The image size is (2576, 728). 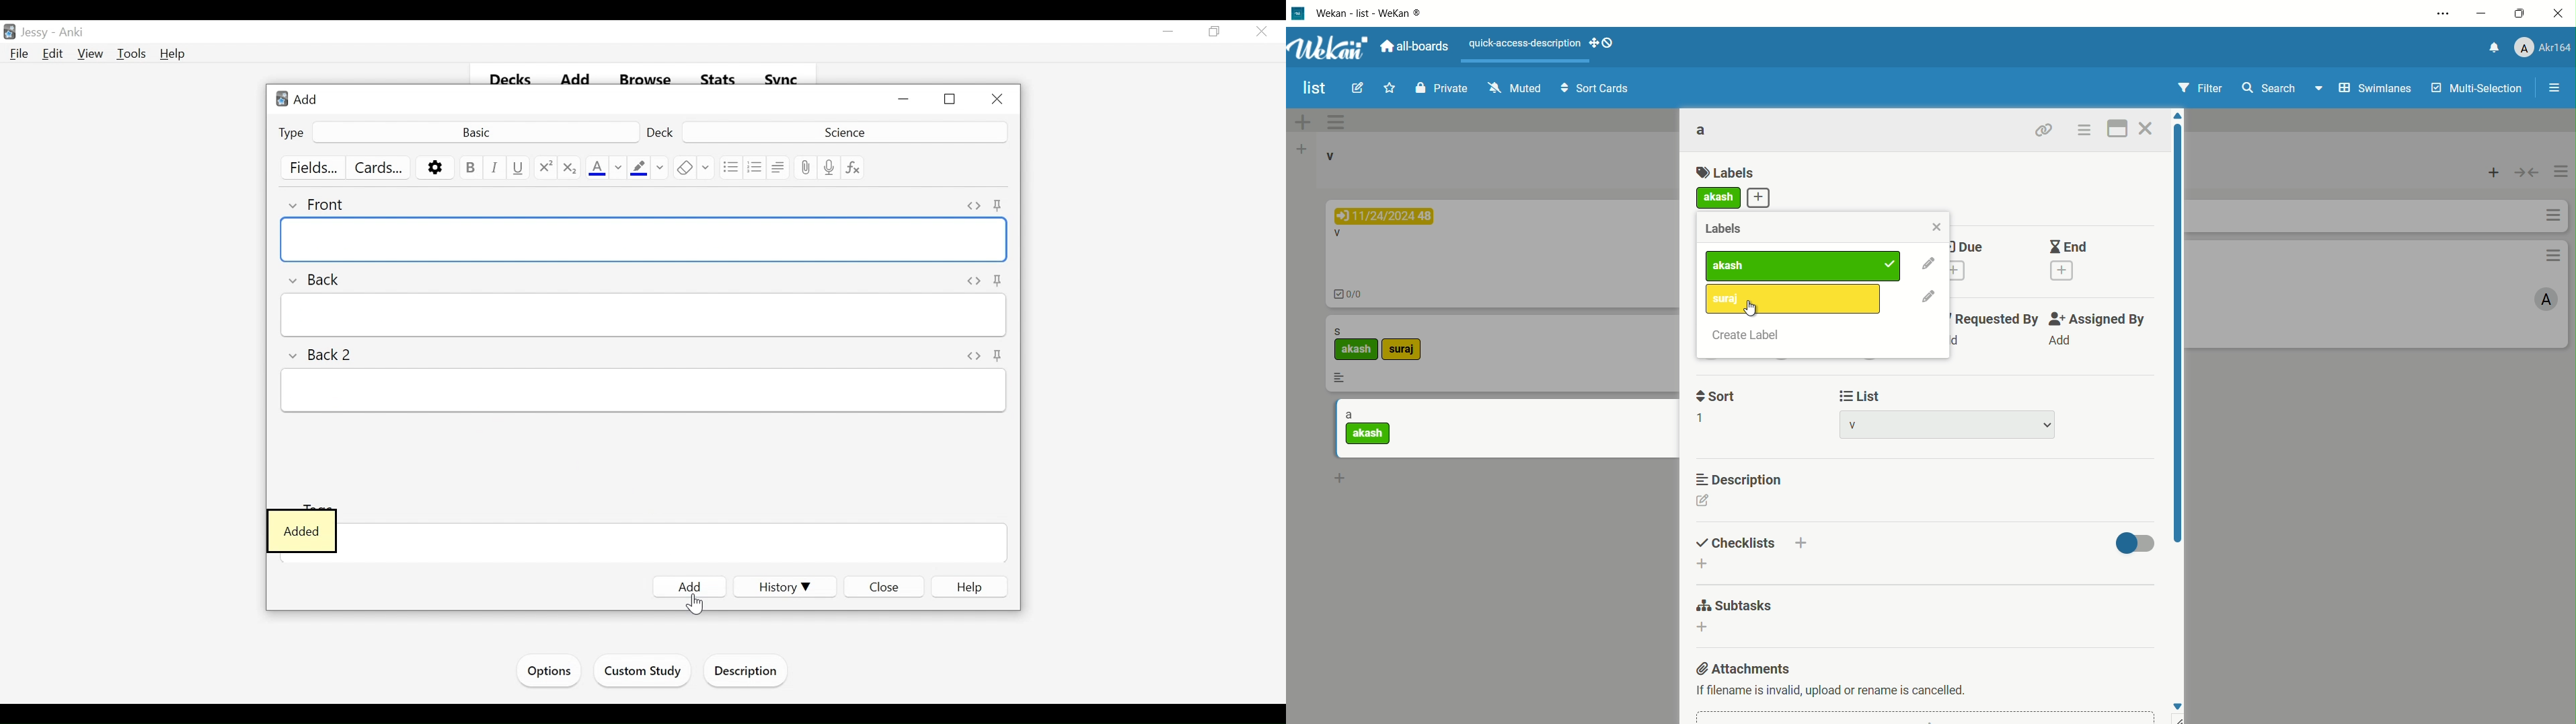 I want to click on Fields, so click(x=315, y=168).